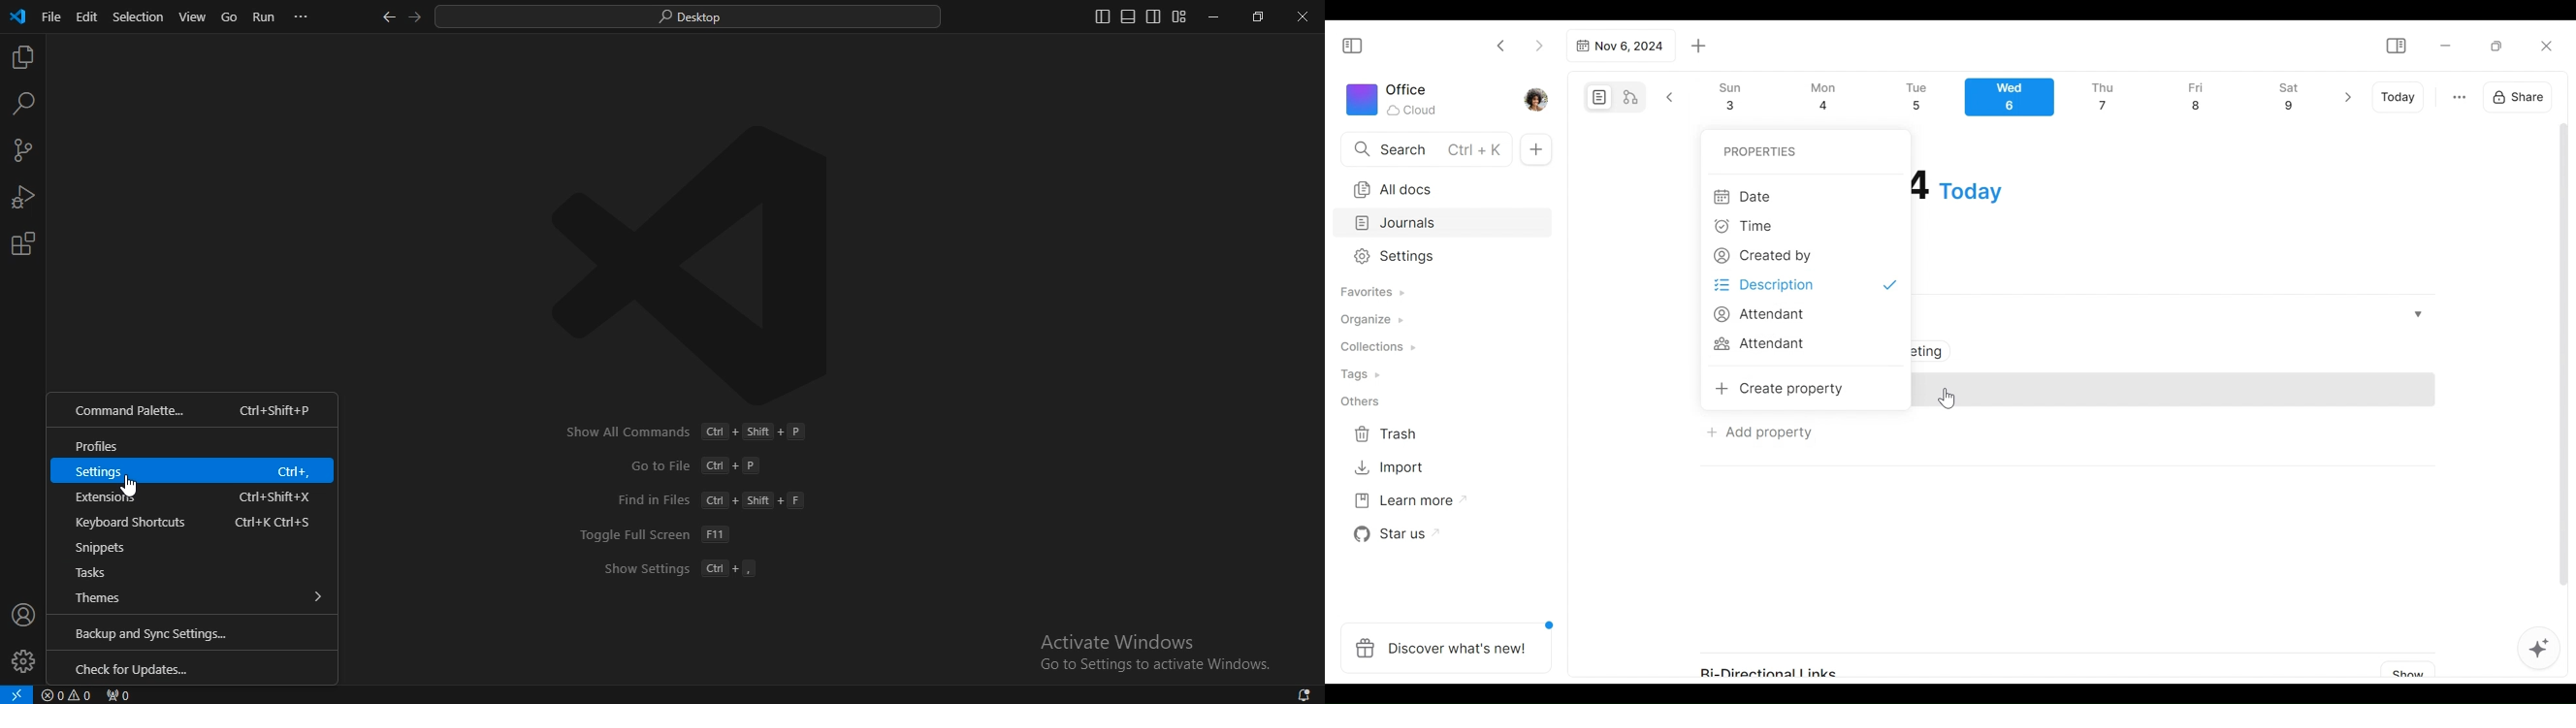  Describe the element at coordinates (1425, 149) in the screenshot. I see `Search` at that location.